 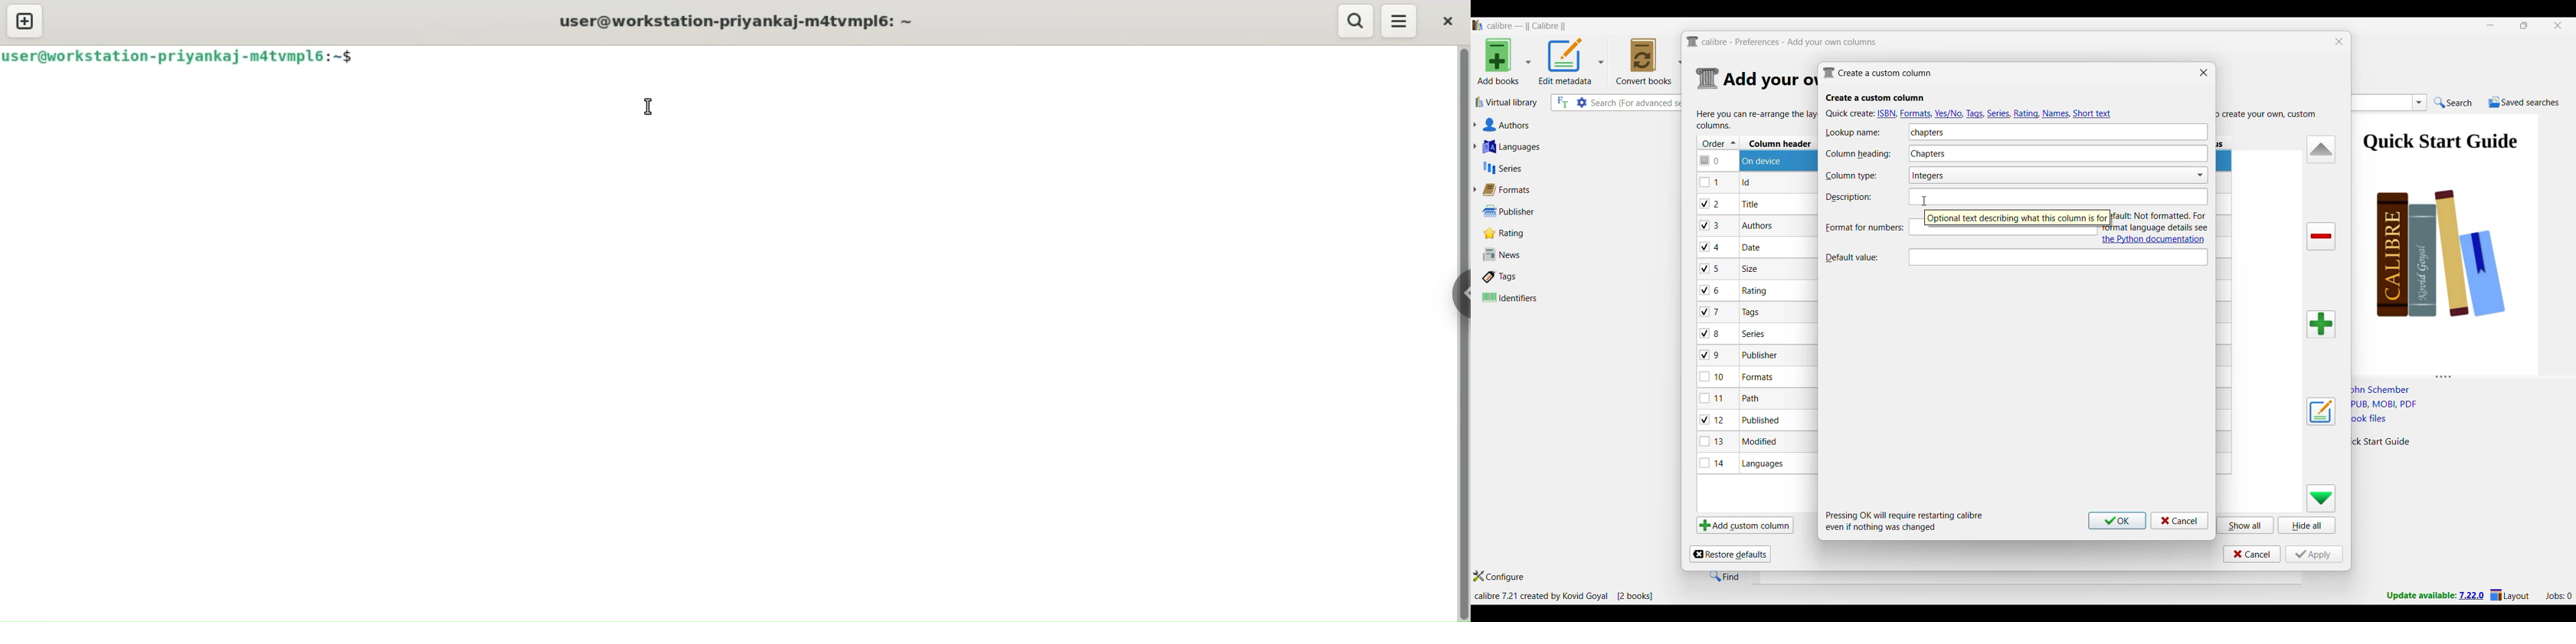 I want to click on Apply, so click(x=2314, y=554).